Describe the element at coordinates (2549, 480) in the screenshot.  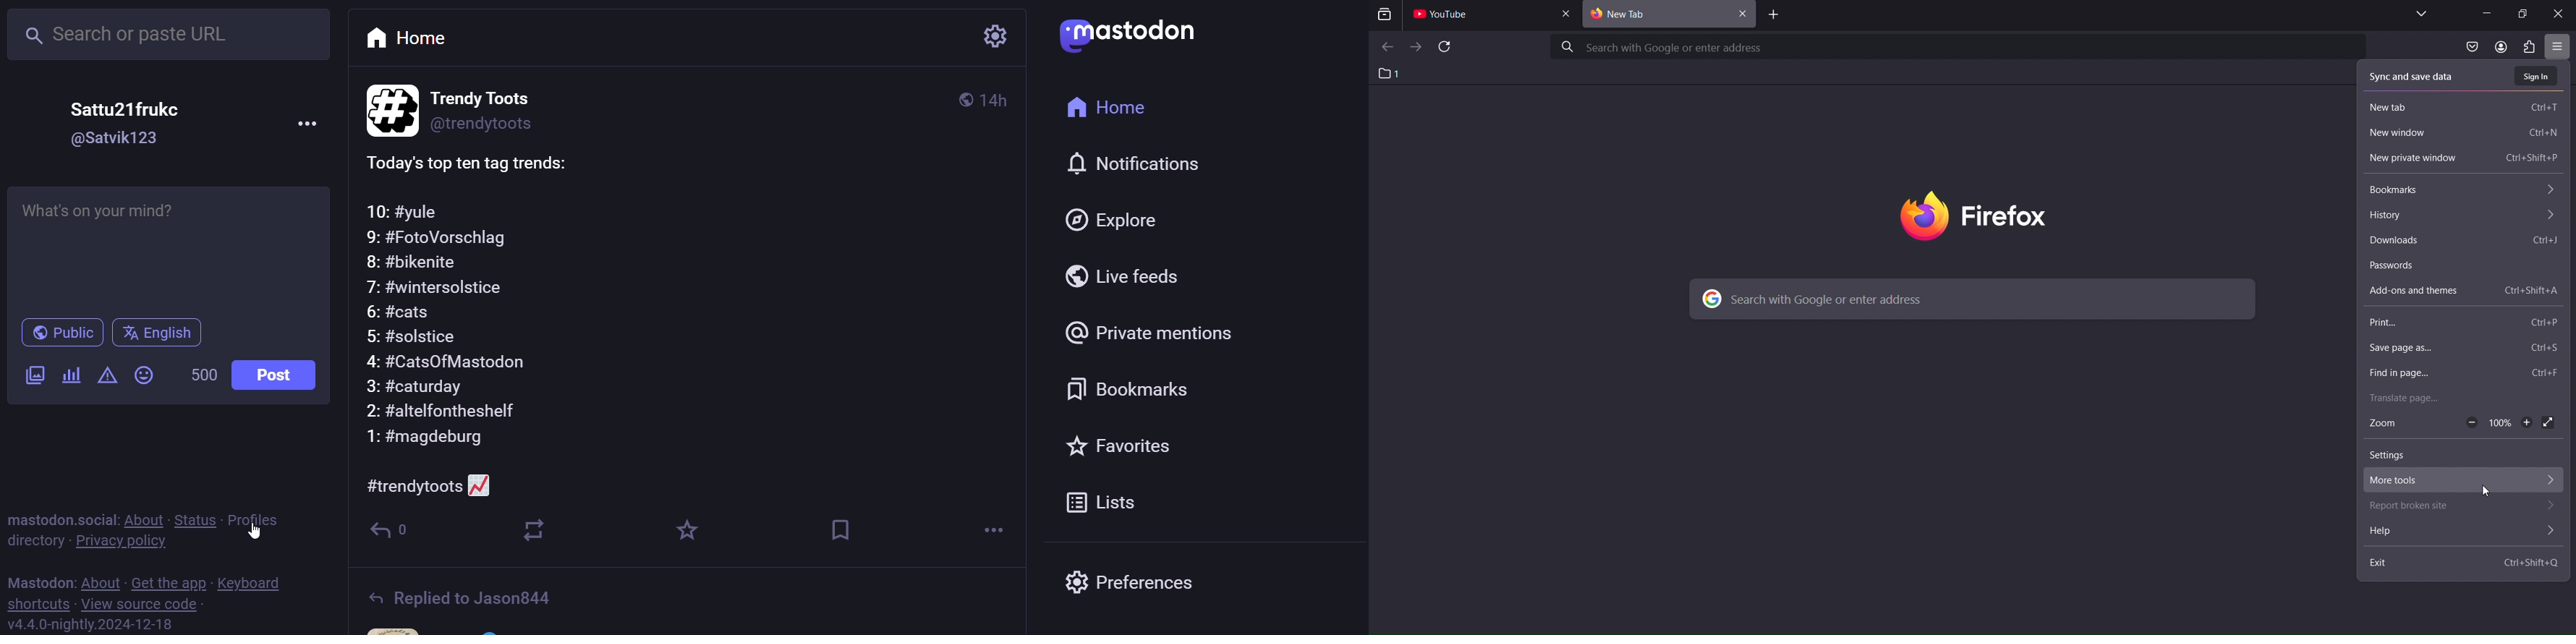
I see `Menu arrow` at that location.